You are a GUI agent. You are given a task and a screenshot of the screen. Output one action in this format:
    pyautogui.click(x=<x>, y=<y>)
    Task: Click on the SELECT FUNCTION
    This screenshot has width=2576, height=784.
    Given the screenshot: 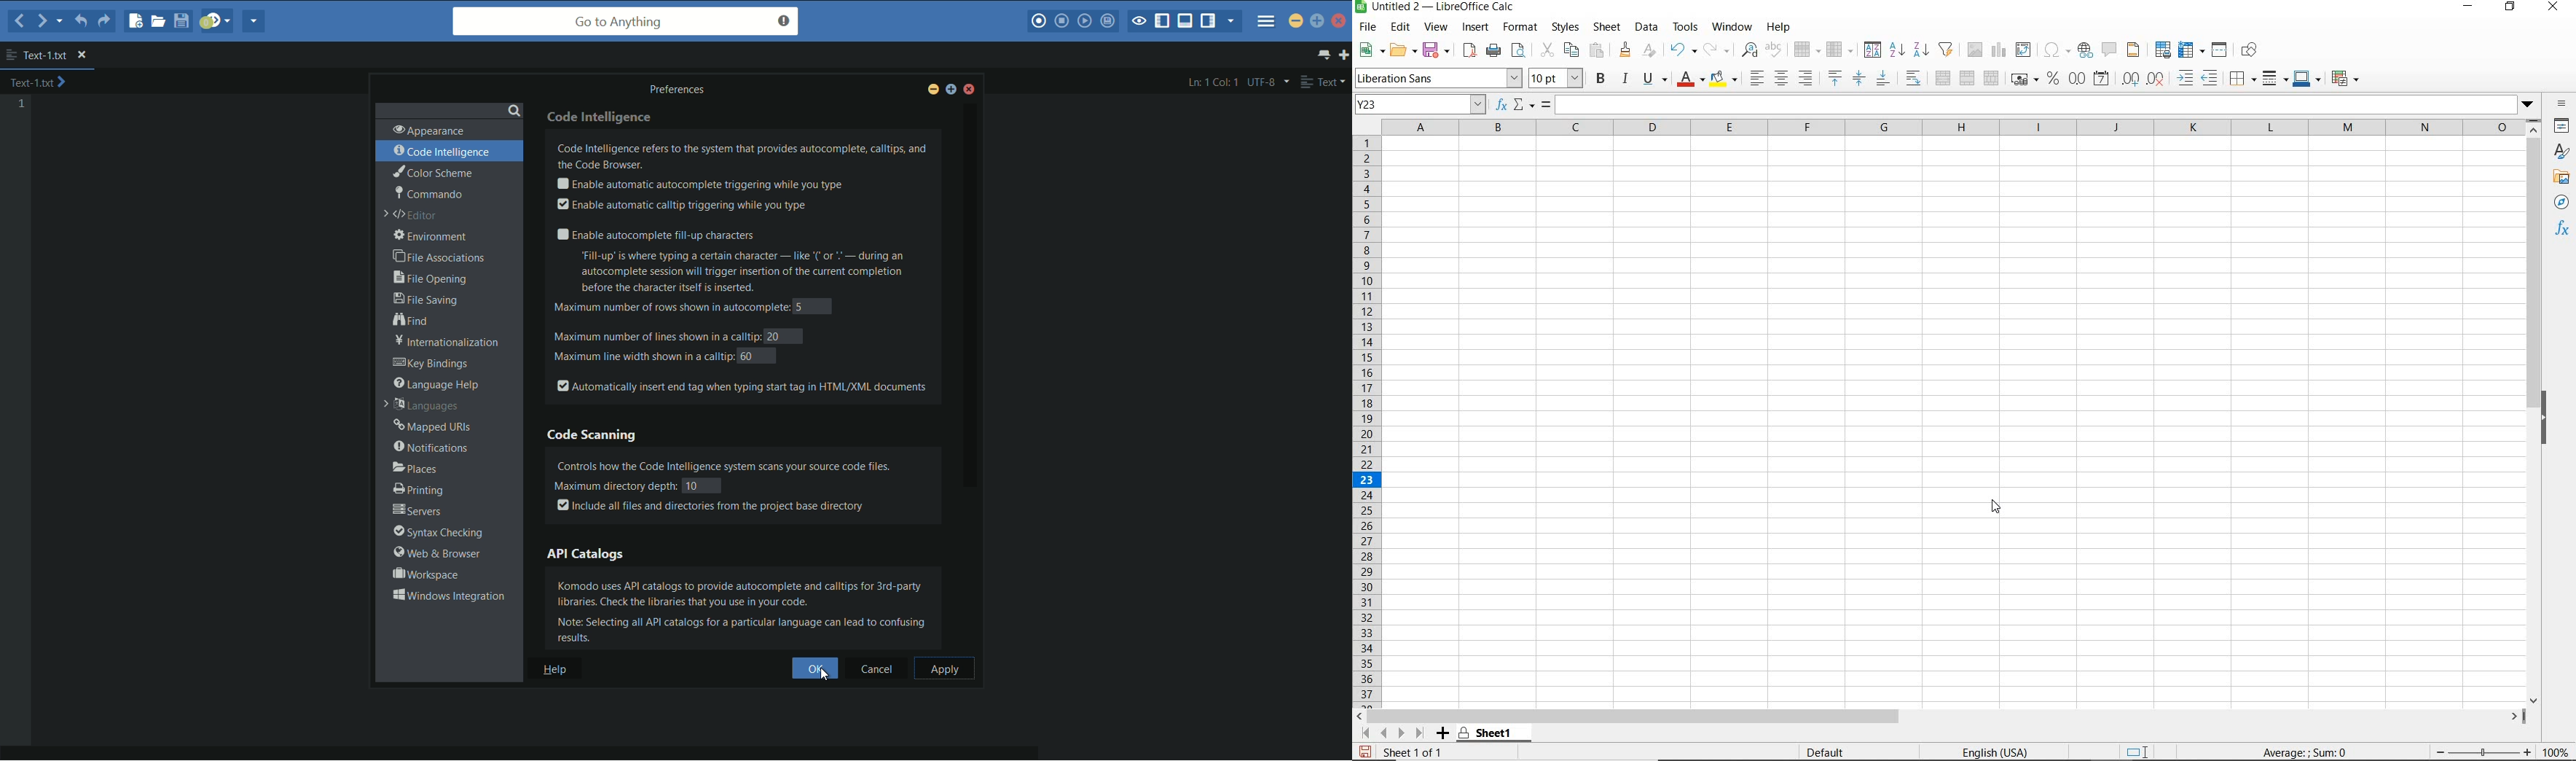 What is the action you would take?
    pyautogui.click(x=1524, y=106)
    